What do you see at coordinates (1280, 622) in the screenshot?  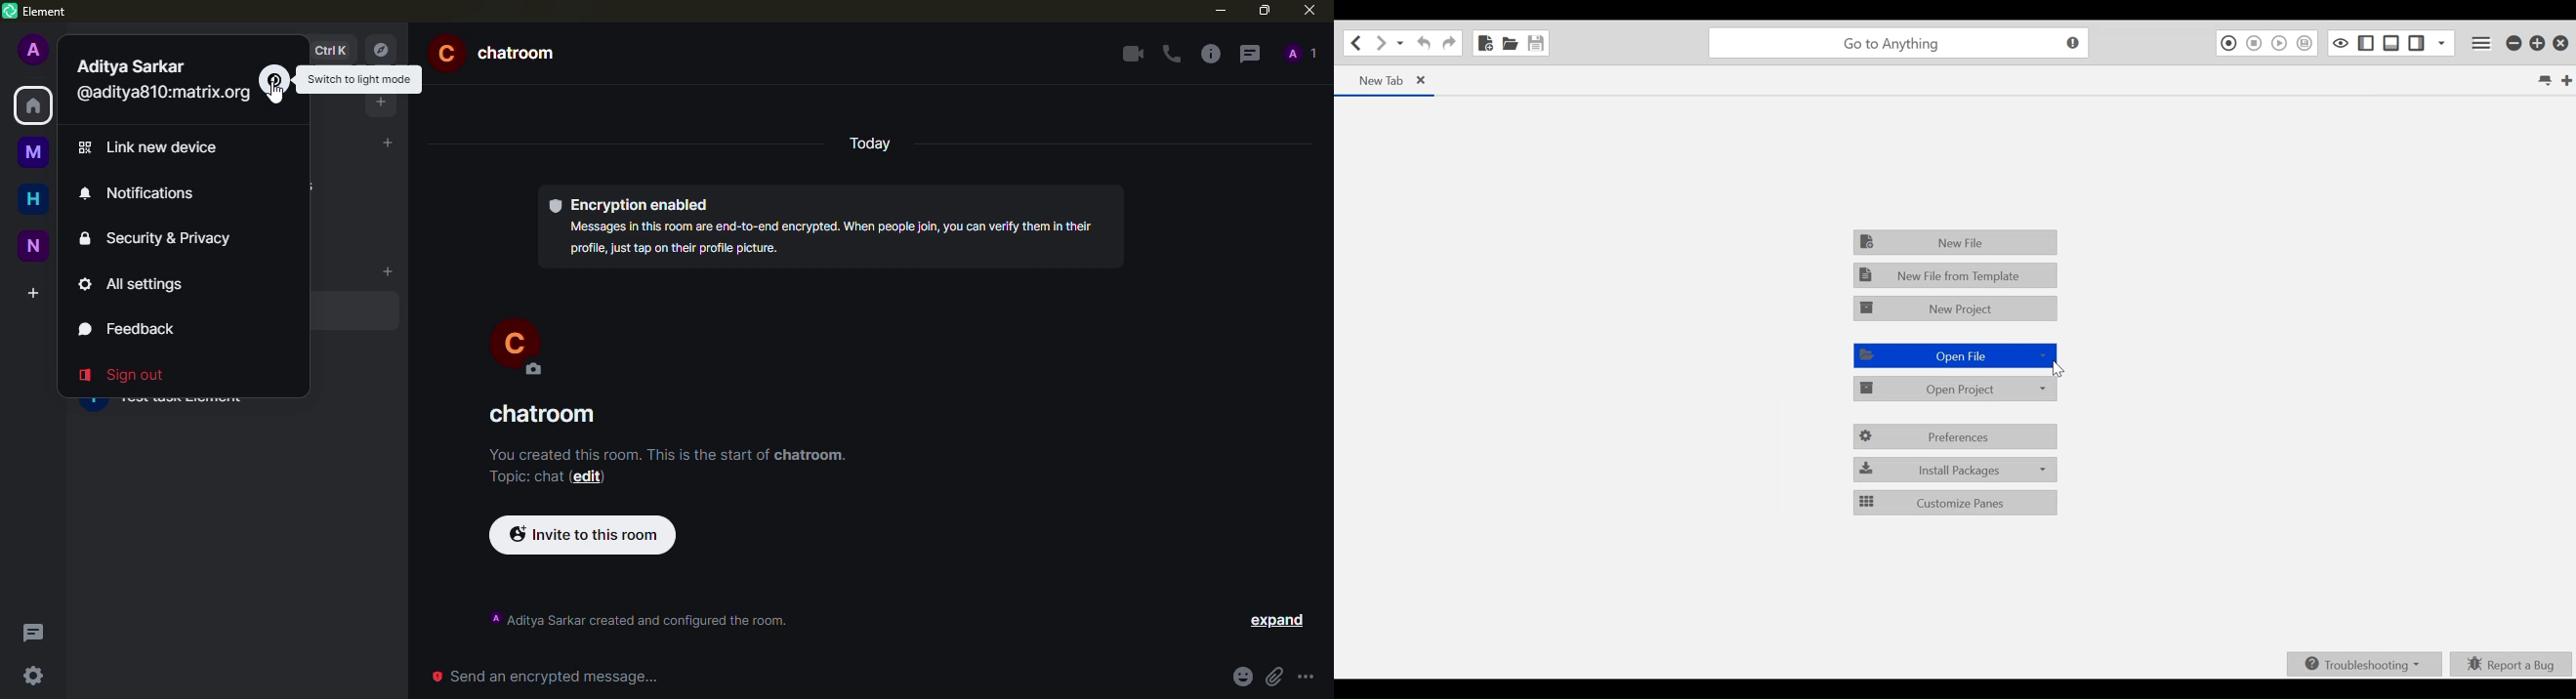 I see `expand` at bounding box center [1280, 622].